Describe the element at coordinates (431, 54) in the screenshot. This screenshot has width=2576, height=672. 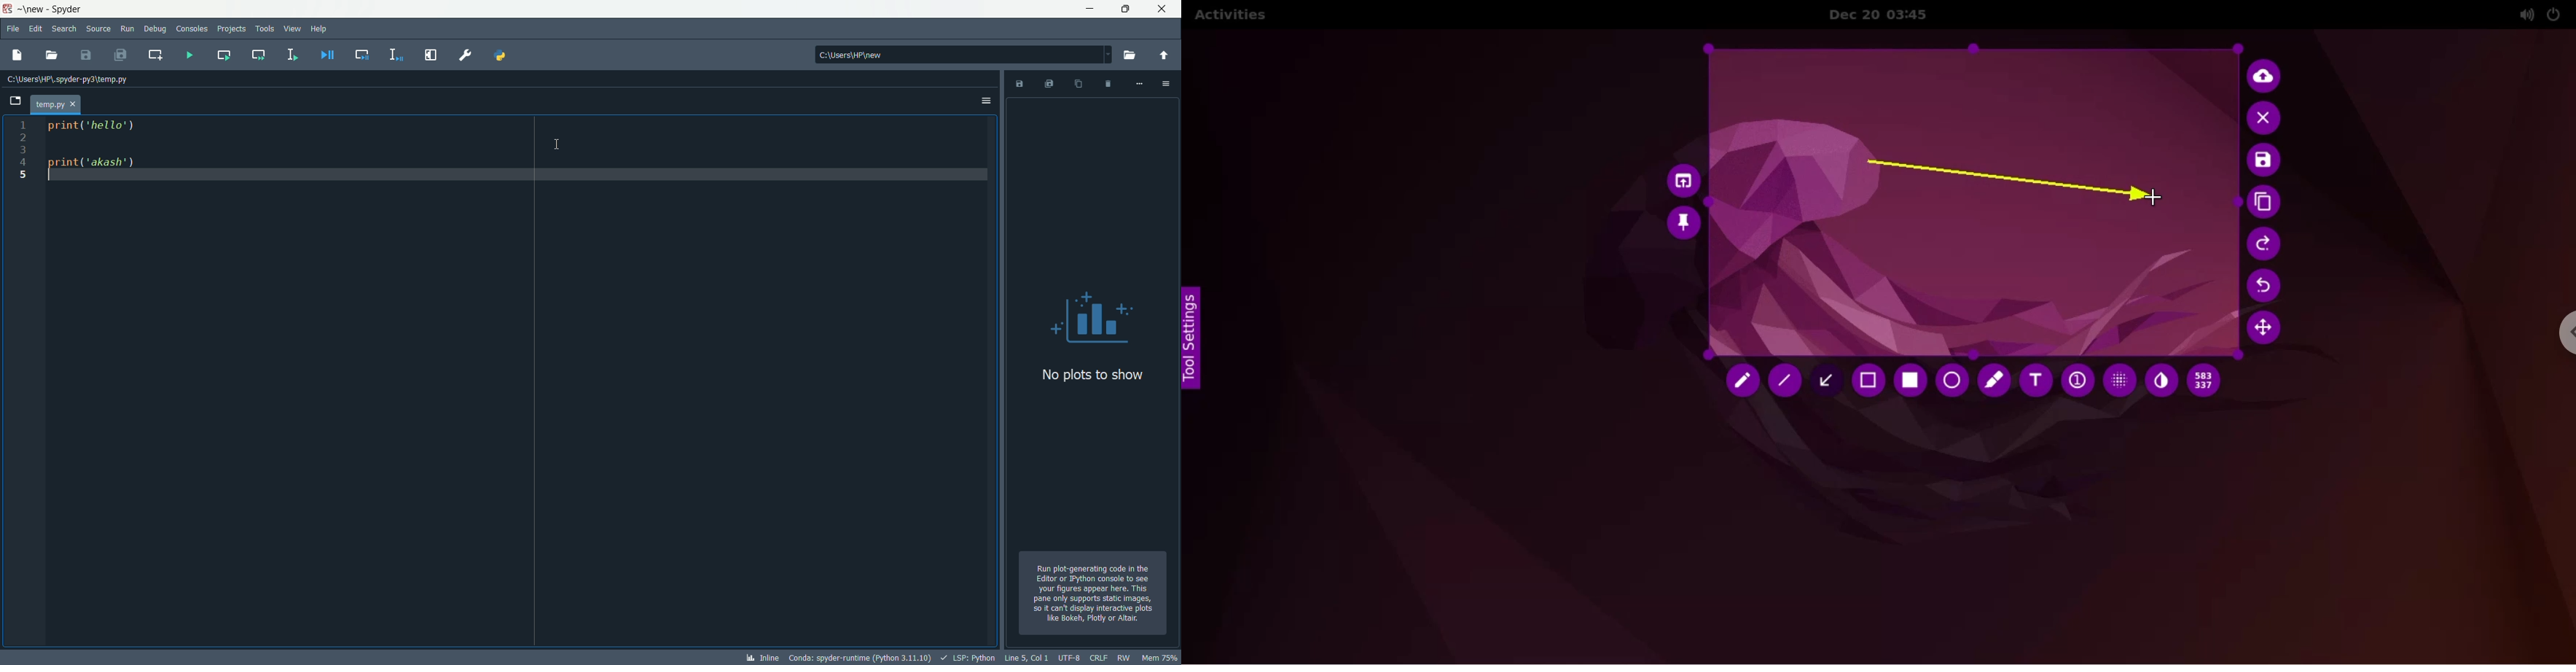
I see `maximize current pane` at that location.